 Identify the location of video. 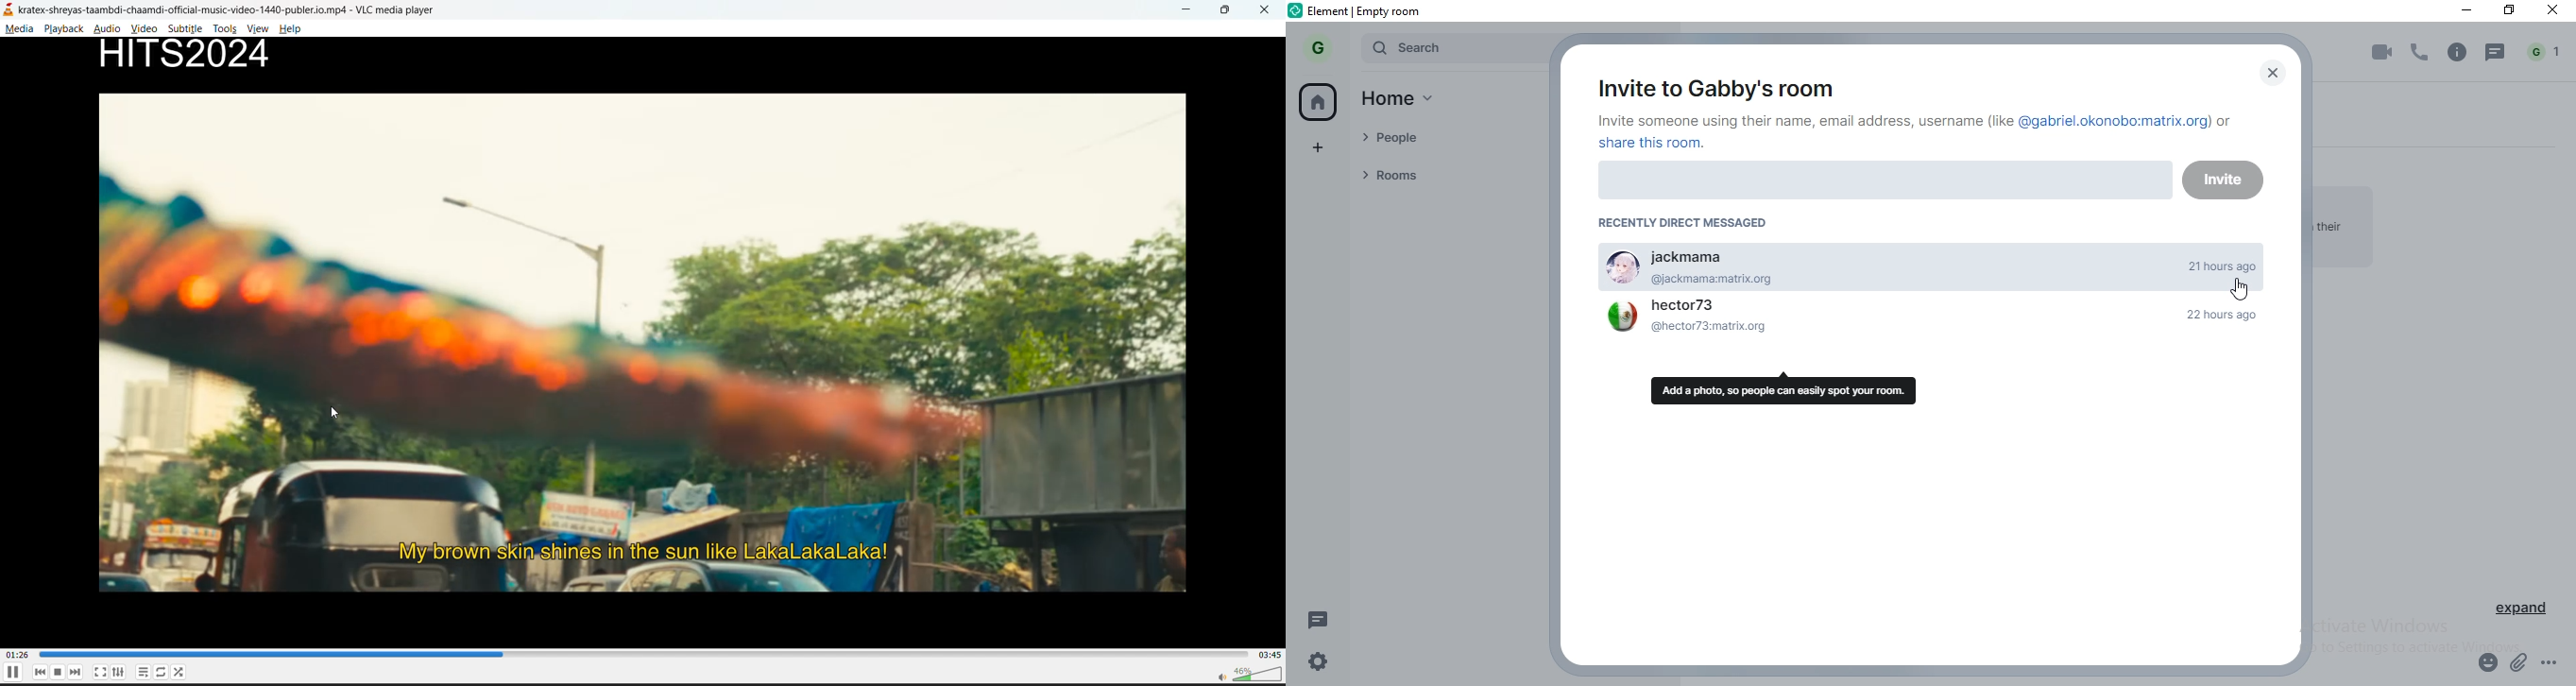
(147, 28).